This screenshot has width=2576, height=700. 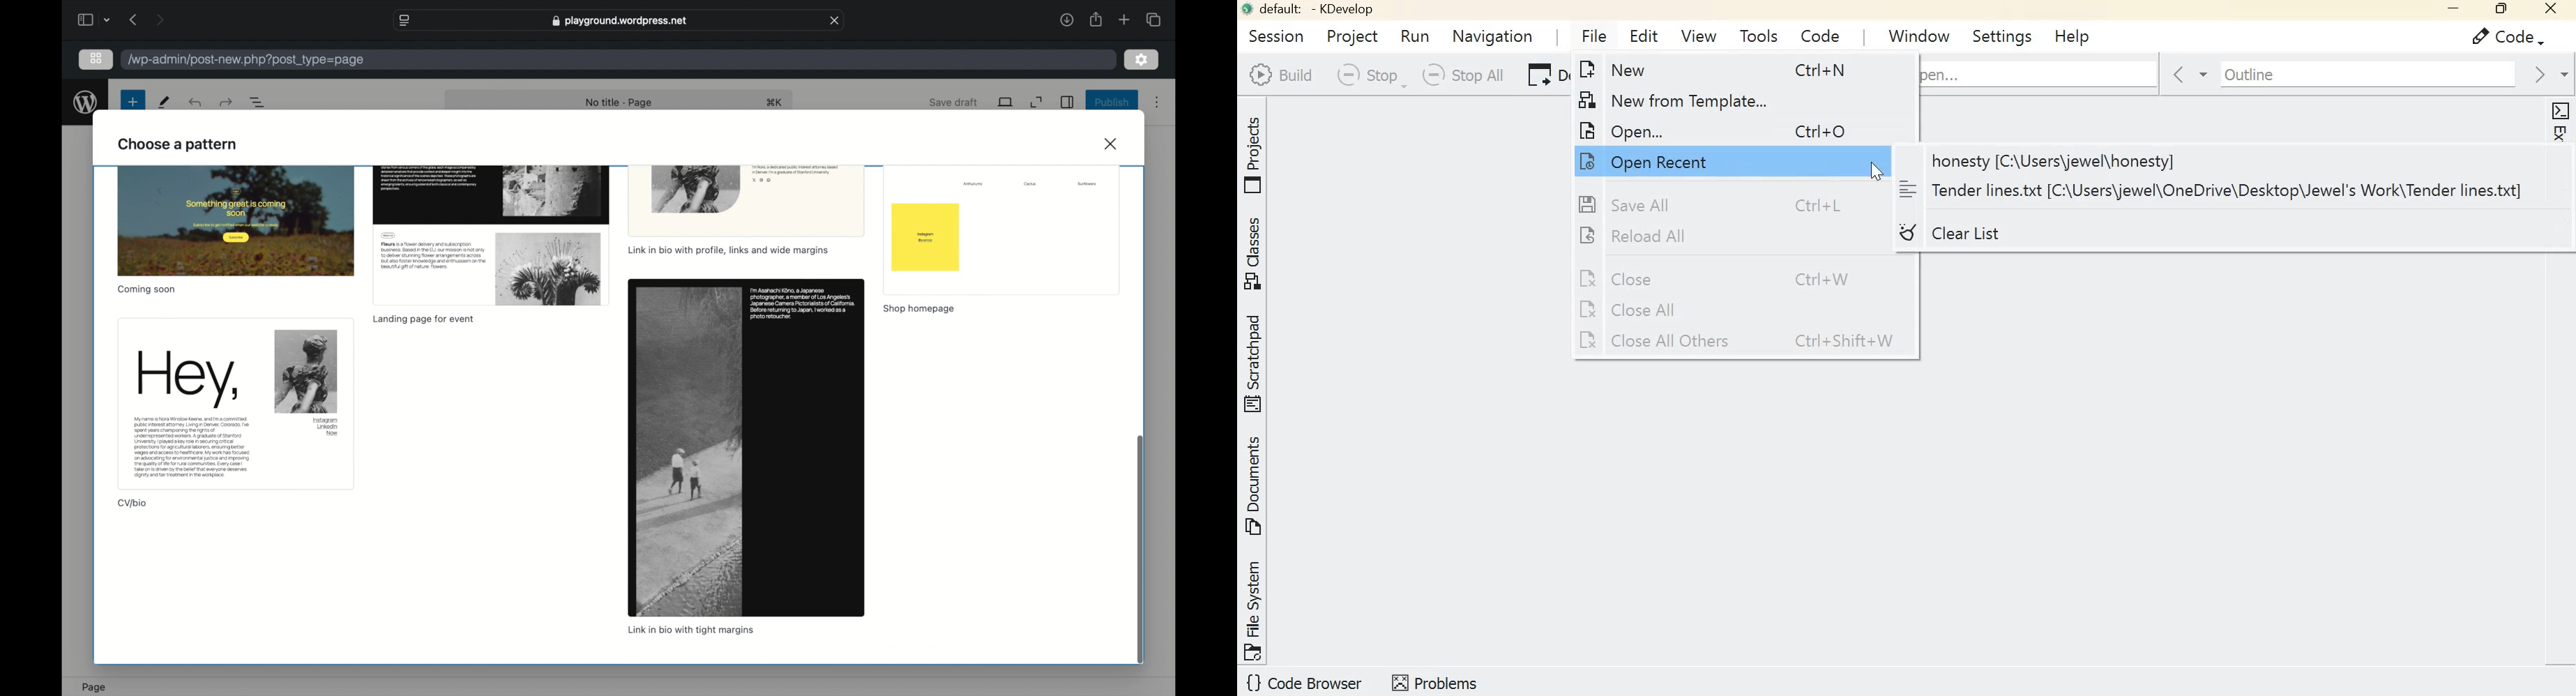 What do you see at coordinates (746, 447) in the screenshot?
I see `preview` at bounding box center [746, 447].